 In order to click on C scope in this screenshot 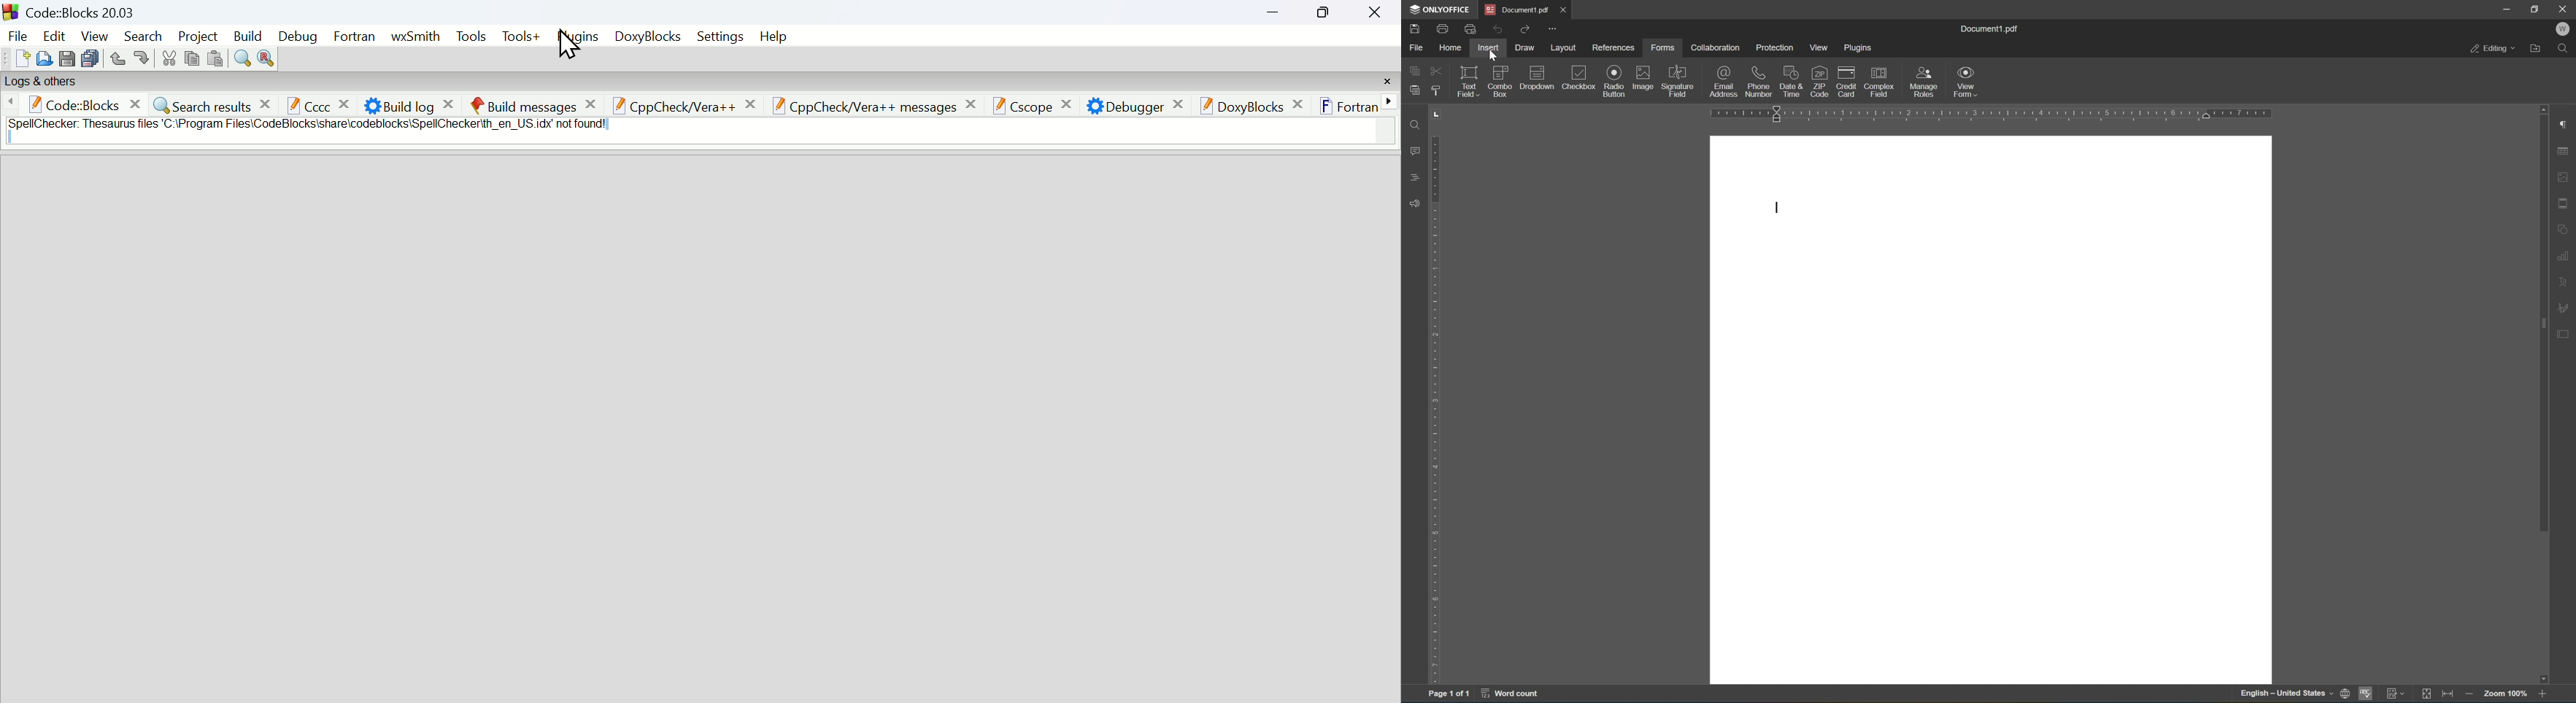, I will do `click(1034, 102)`.